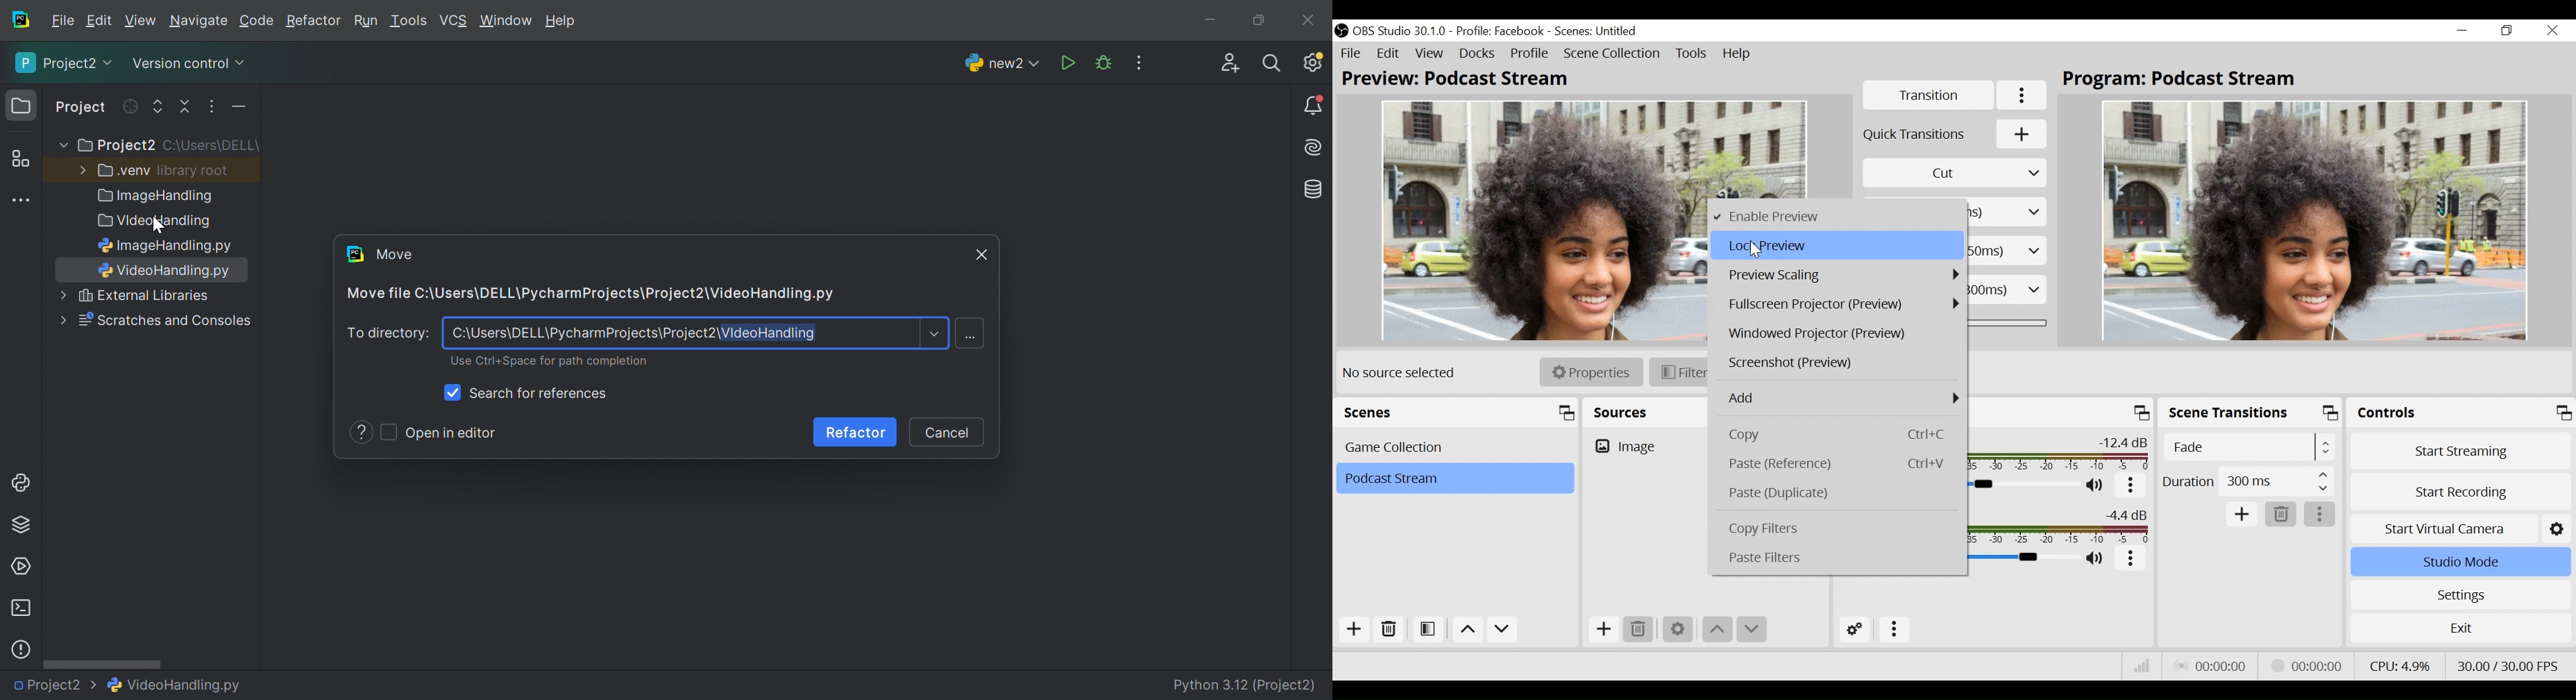 The image size is (2576, 700). What do you see at coordinates (1843, 529) in the screenshot?
I see `Copy Filters` at bounding box center [1843, 529].